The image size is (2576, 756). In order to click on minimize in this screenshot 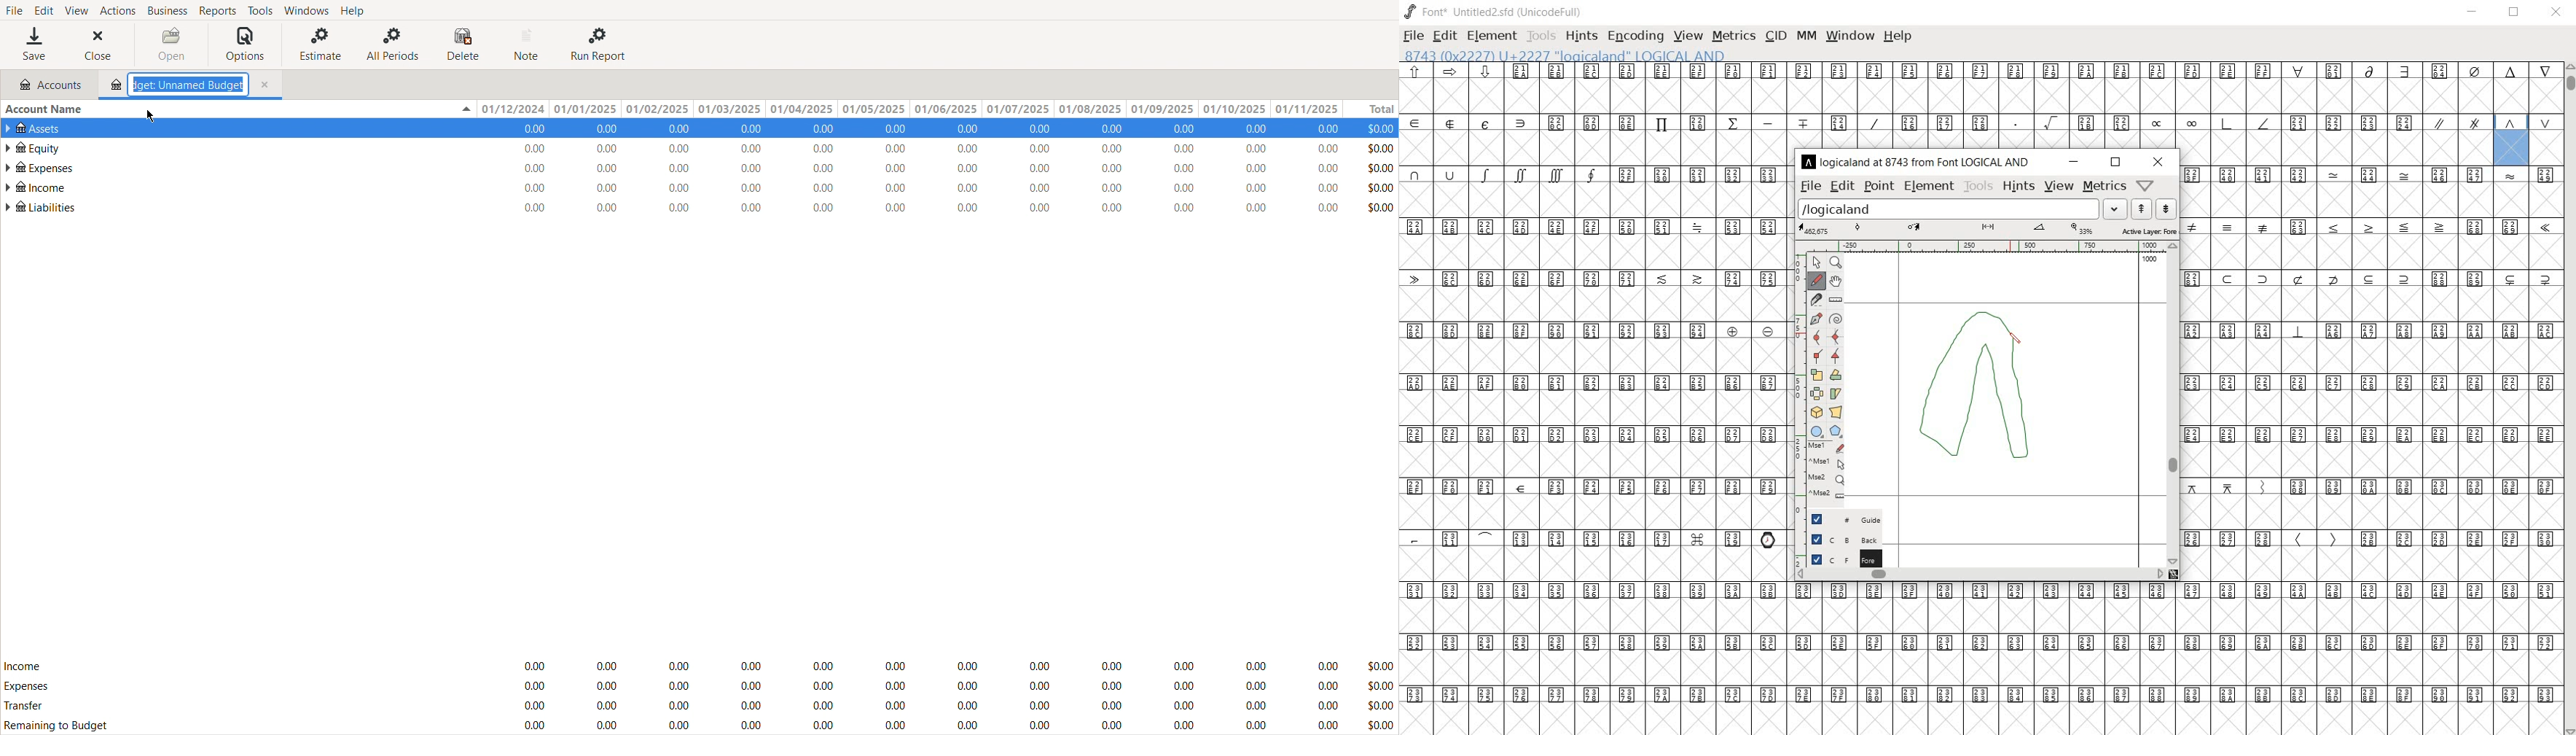, I will do `click(2475, 13)`.